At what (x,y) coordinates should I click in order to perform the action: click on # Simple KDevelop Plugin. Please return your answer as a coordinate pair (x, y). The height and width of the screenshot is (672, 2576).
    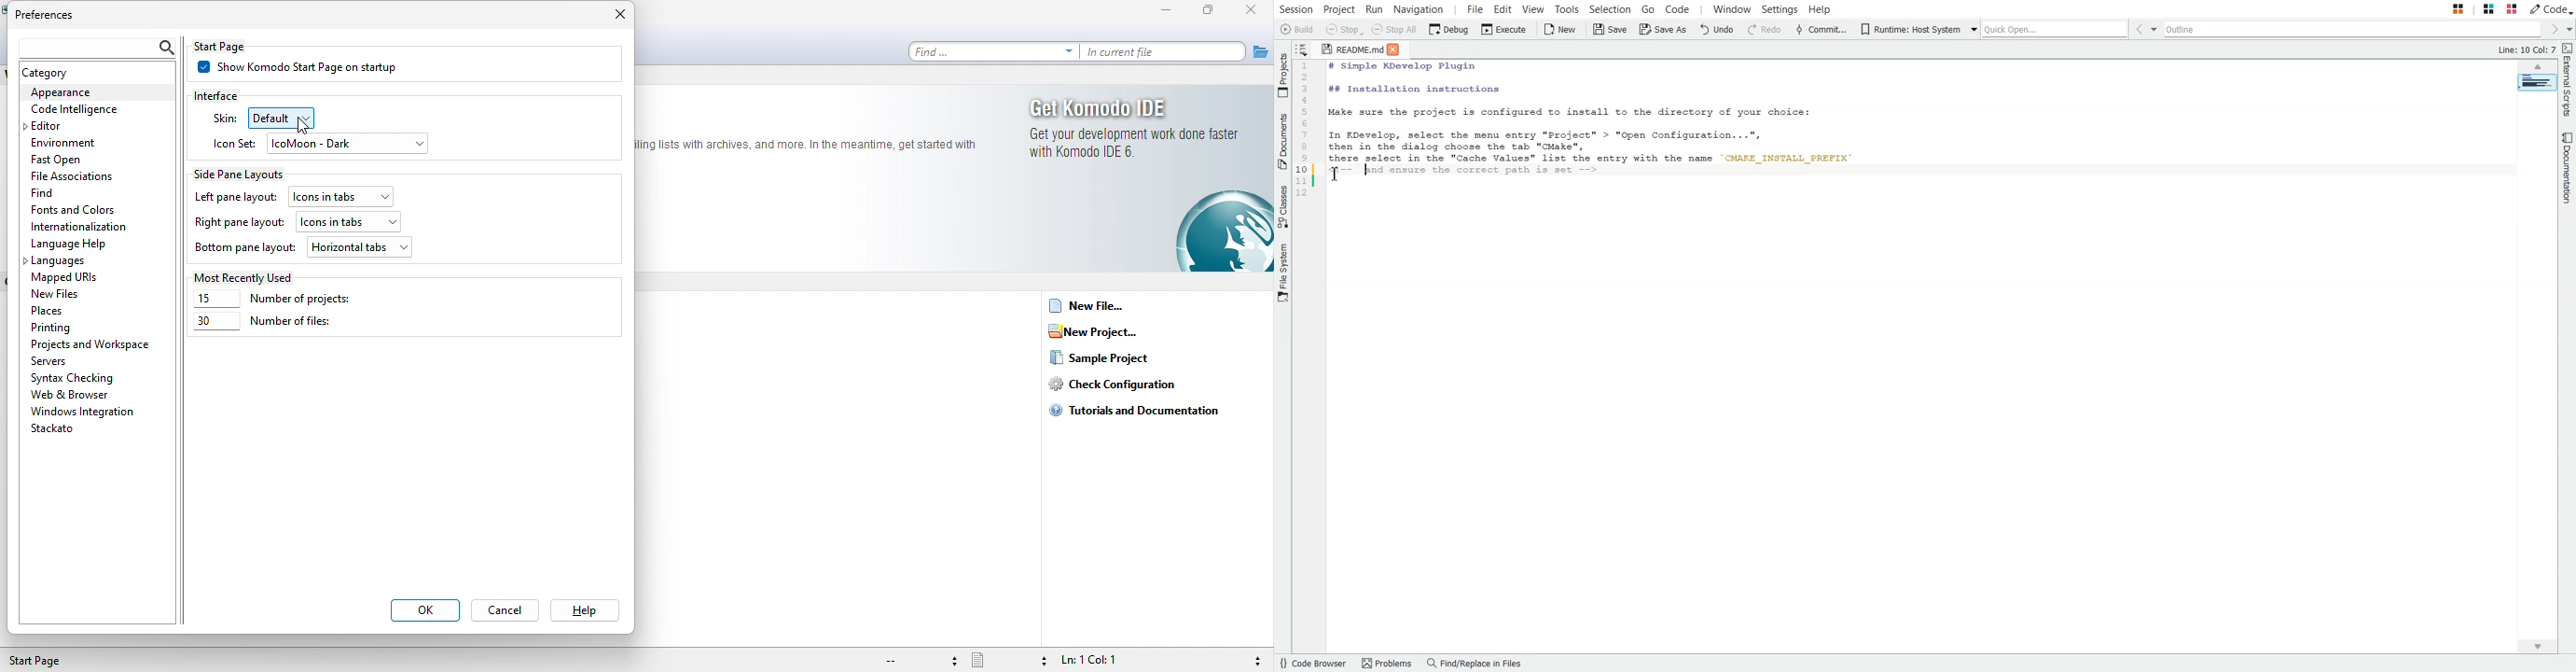
    Looking at the image, I should click on (1399, 67).